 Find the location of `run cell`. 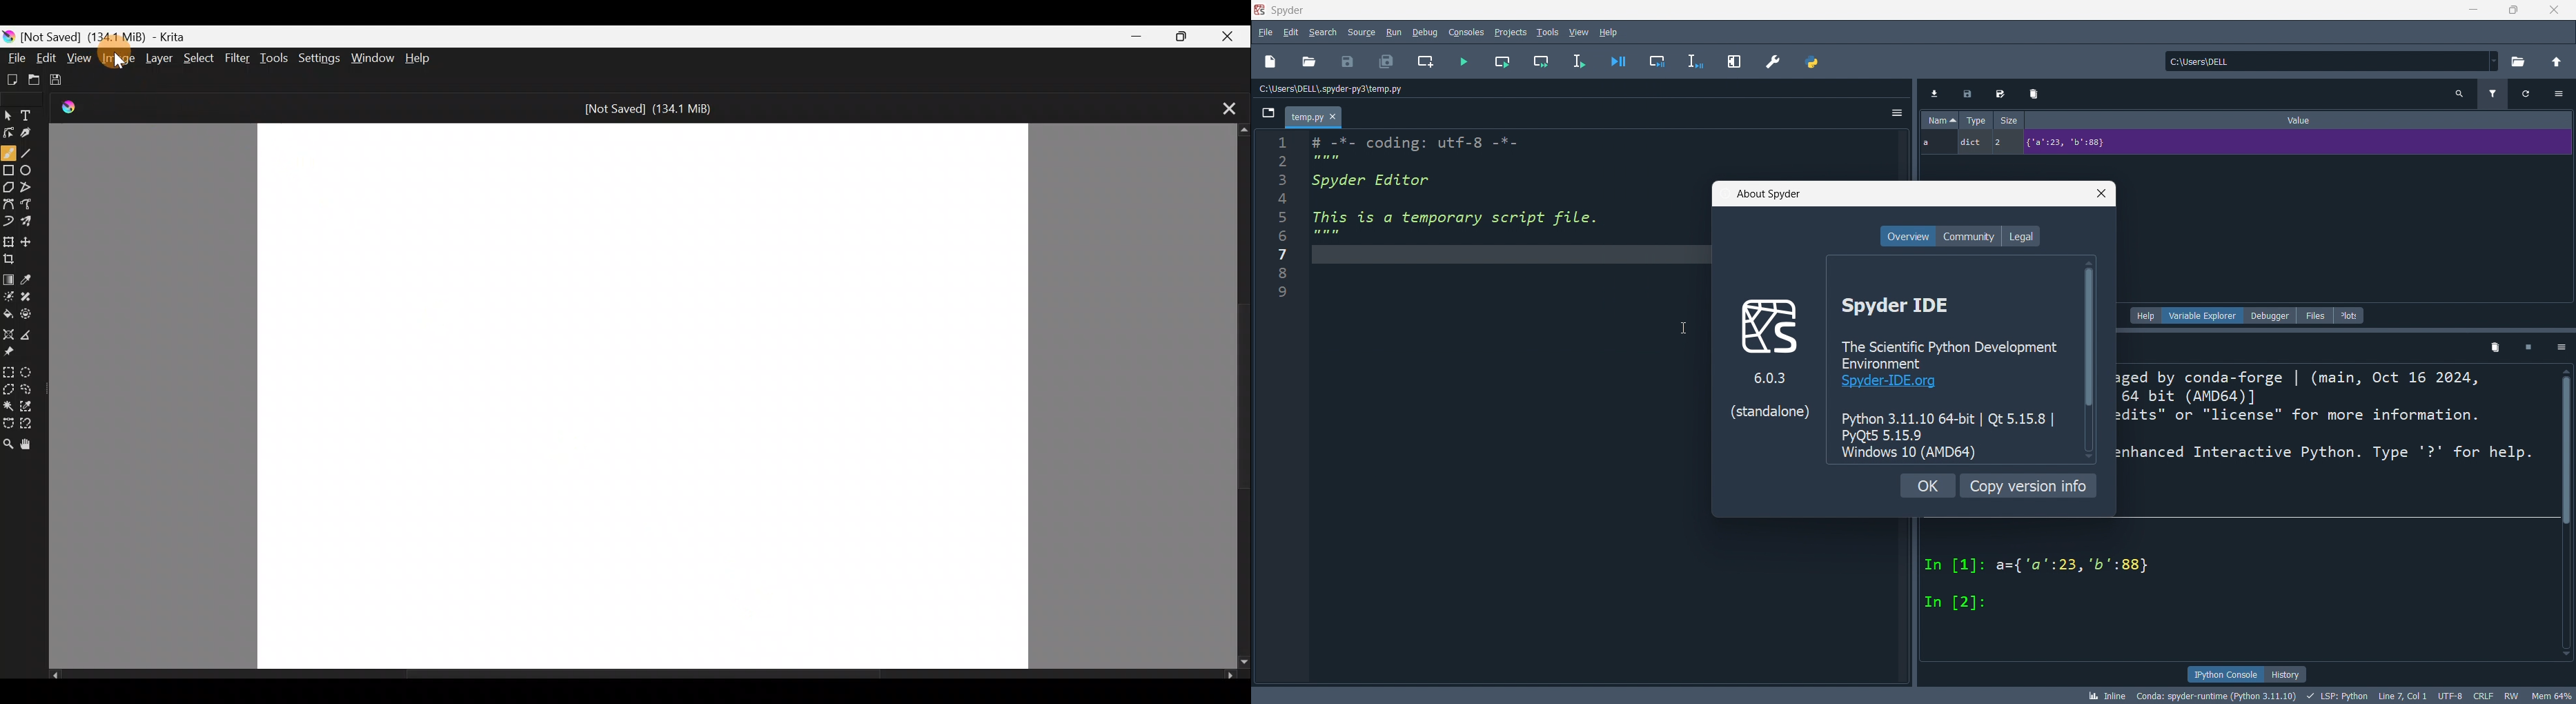

run cell is located at coordinates (1540, 62).